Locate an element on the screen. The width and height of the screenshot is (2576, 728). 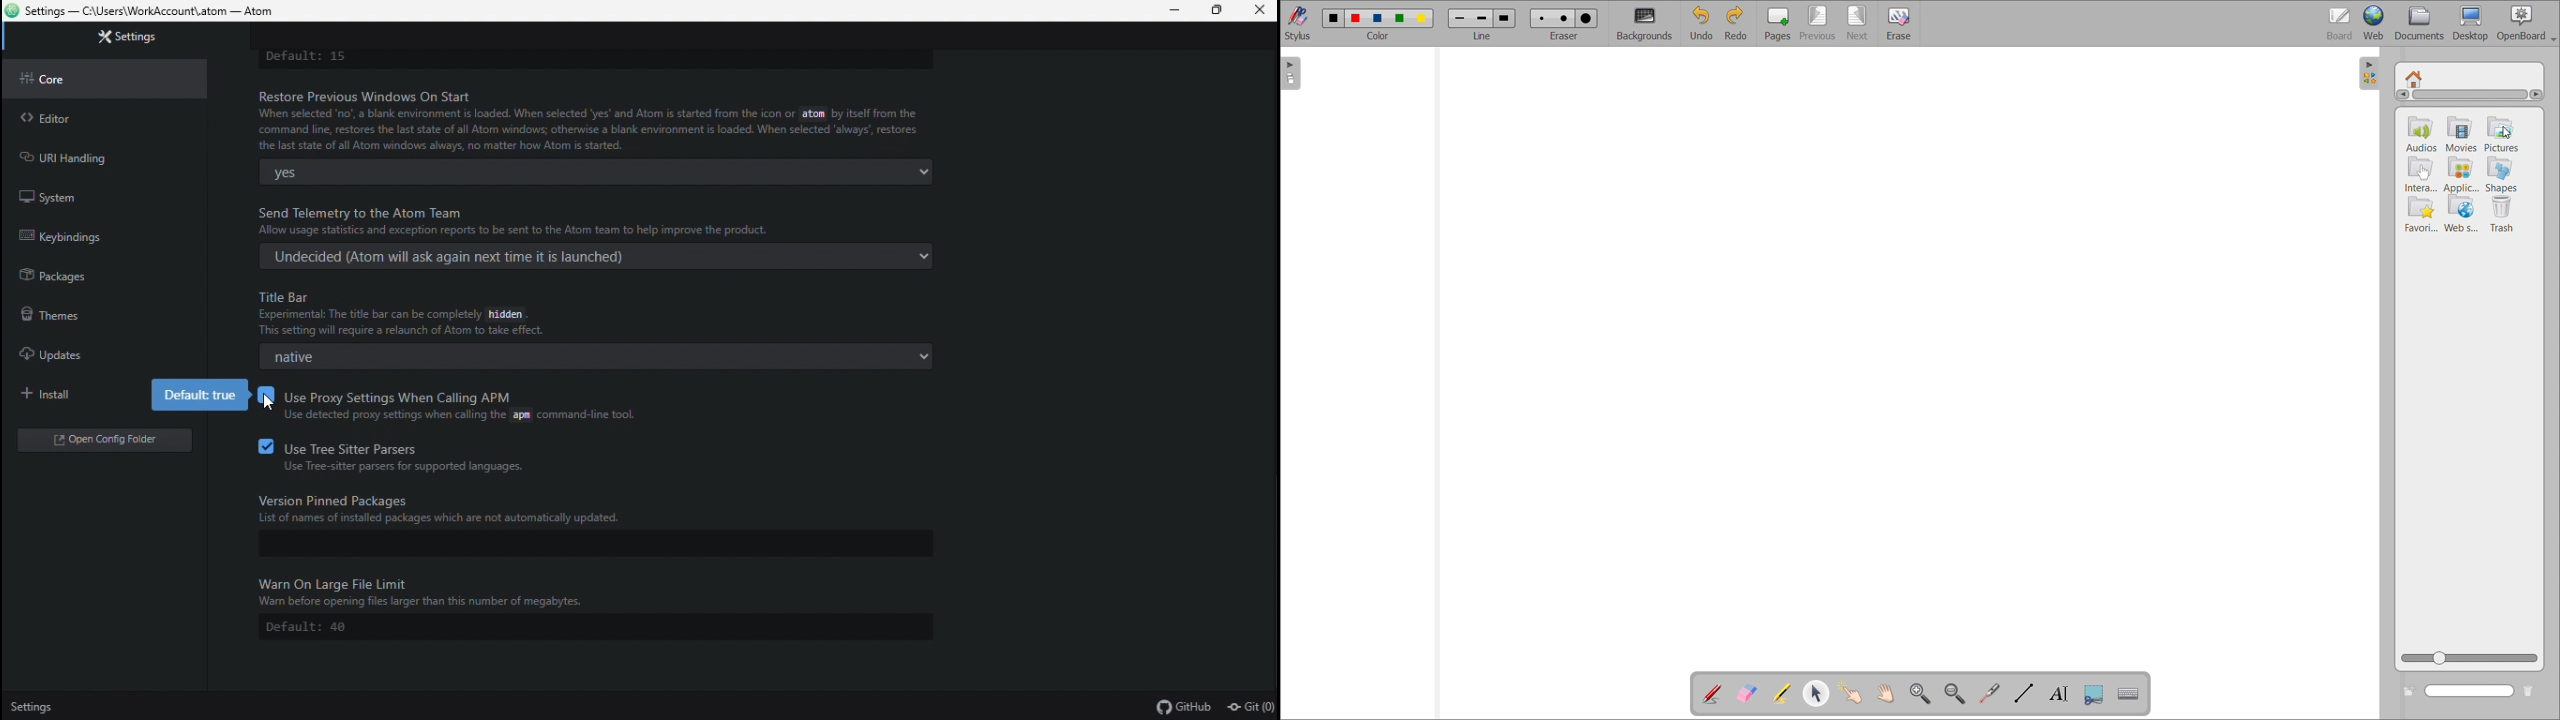
send telemetry is located at coordinates (603, 220).